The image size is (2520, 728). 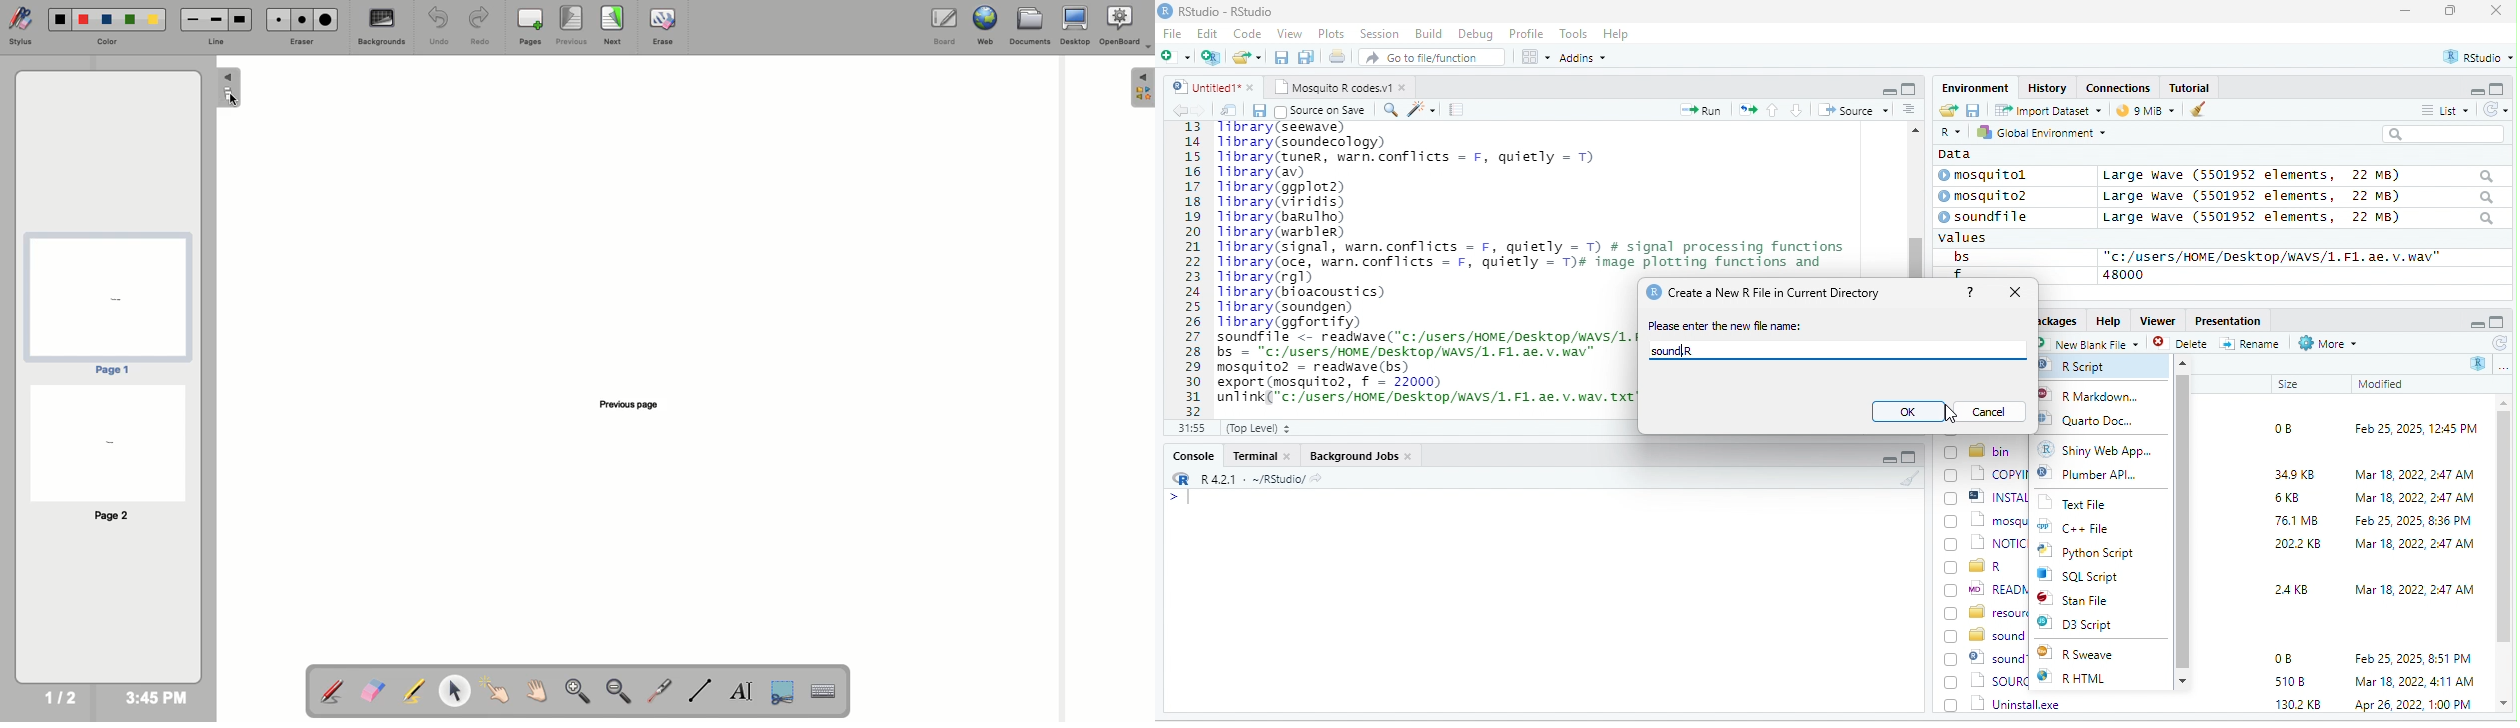 What do you see at coordinates (1985, 567) in the screenshot?
I see `[) = R` at bounding box center [1985, 567].